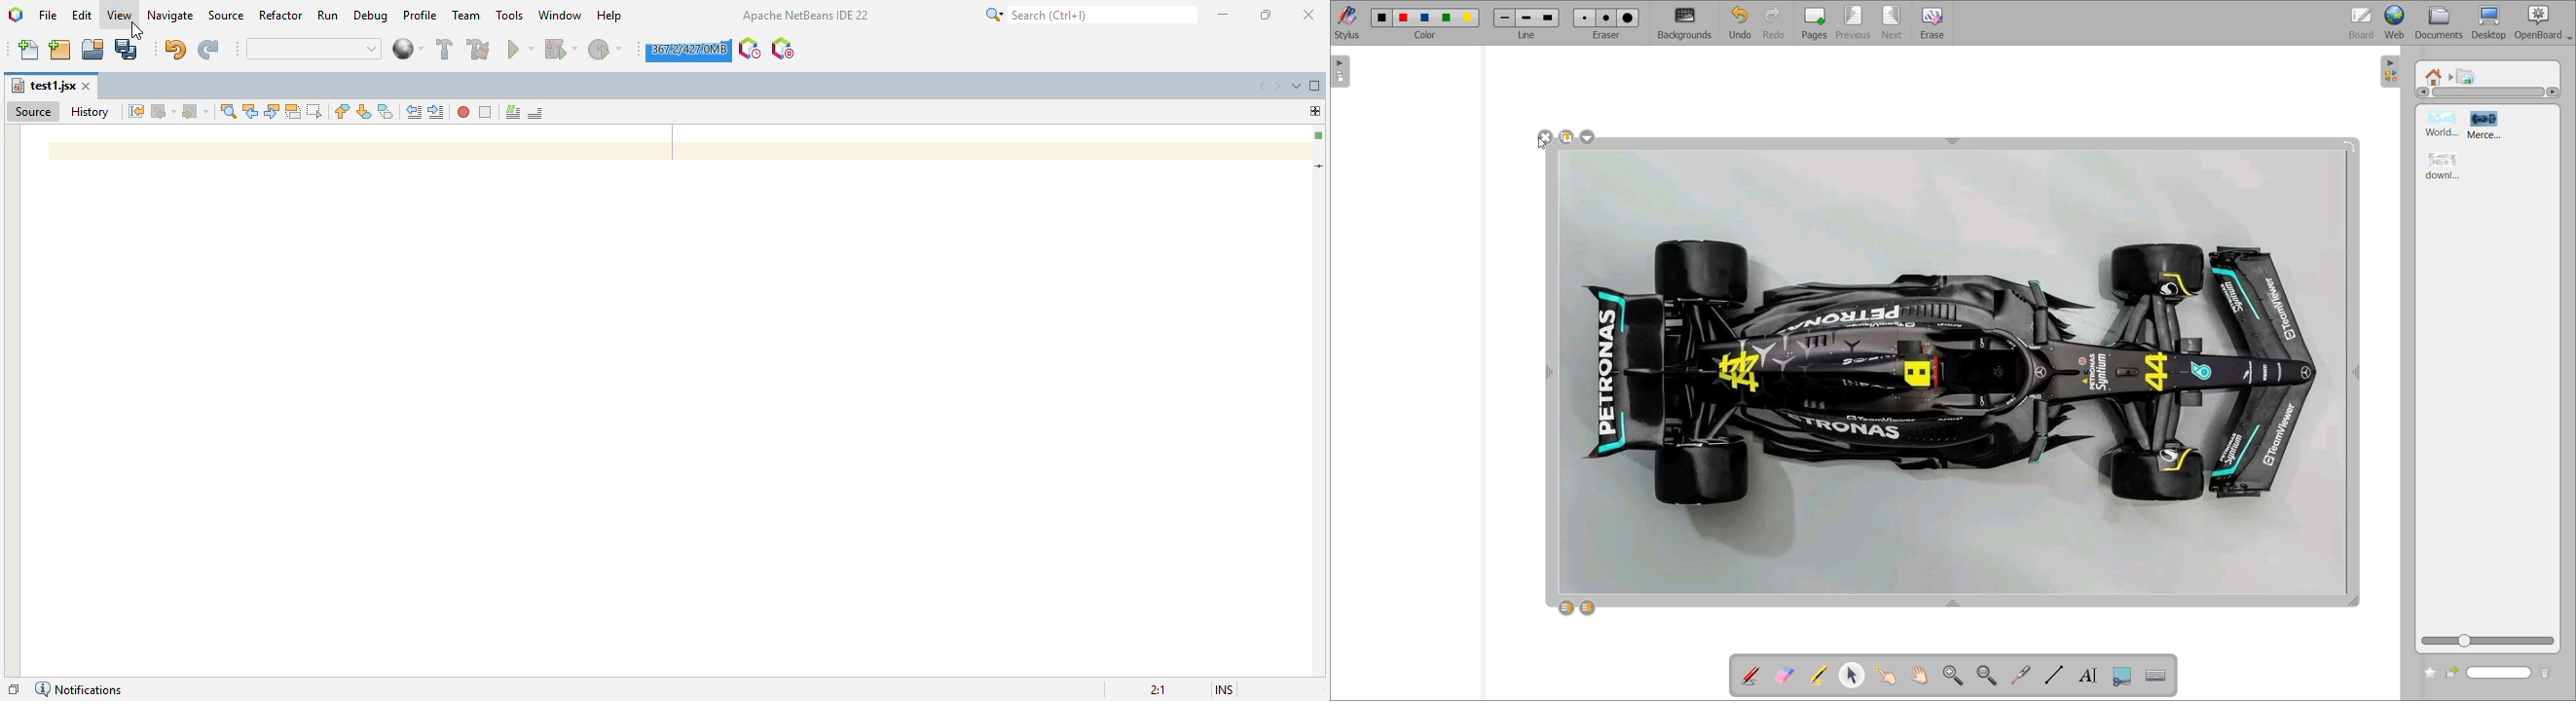  What do you see at coordinates (2433, 77) in the screenshot?
I see `root` at bounding box center [2433, 77].